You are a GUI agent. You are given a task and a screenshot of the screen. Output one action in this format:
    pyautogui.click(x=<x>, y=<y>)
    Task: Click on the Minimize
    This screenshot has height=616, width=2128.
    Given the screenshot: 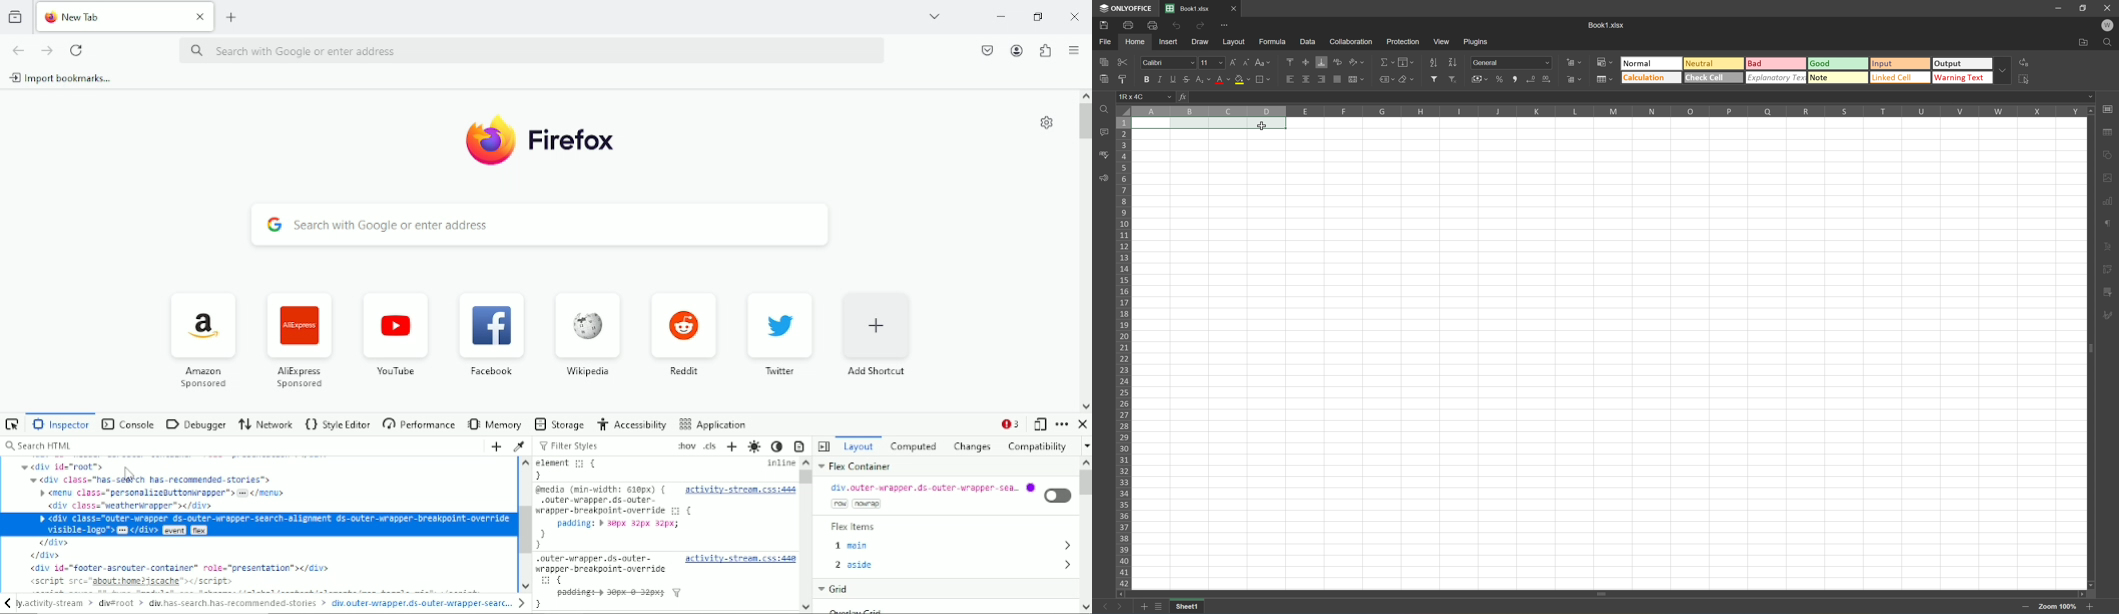 What is the action you would take?
    pyautogui.click(x=999, y=15)
    